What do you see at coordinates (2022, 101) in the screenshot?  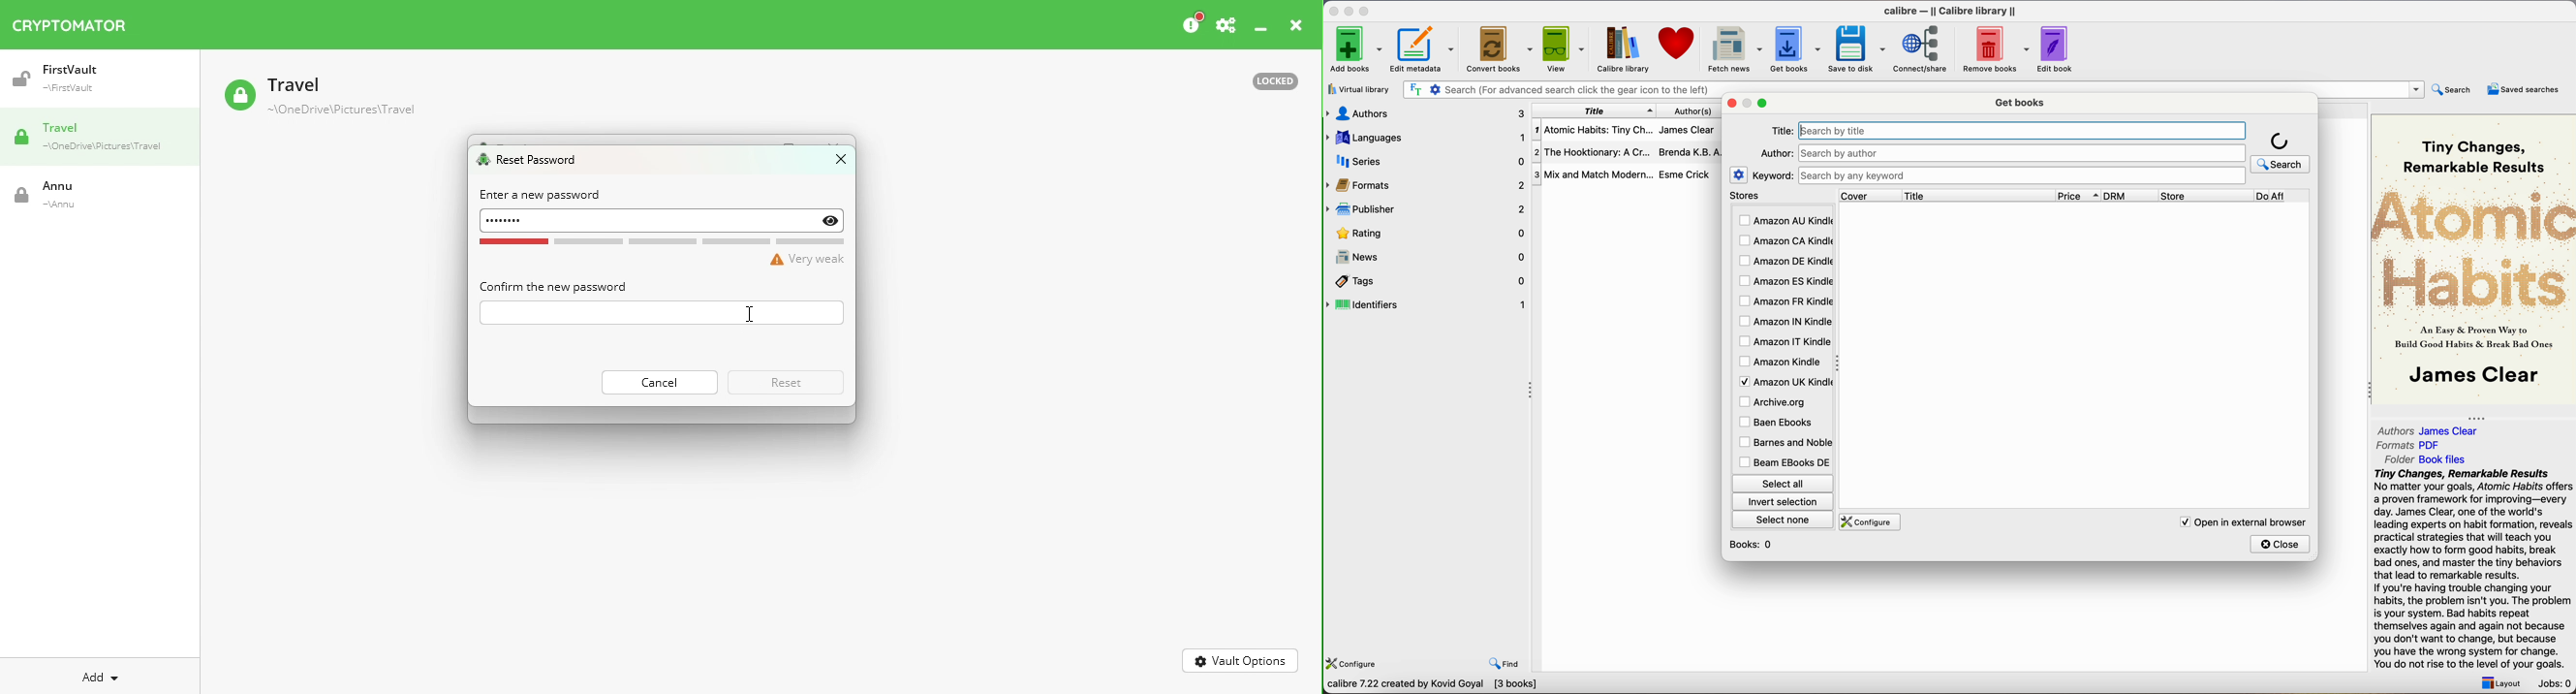 I see `get books` at bounding box center [2022, 101].